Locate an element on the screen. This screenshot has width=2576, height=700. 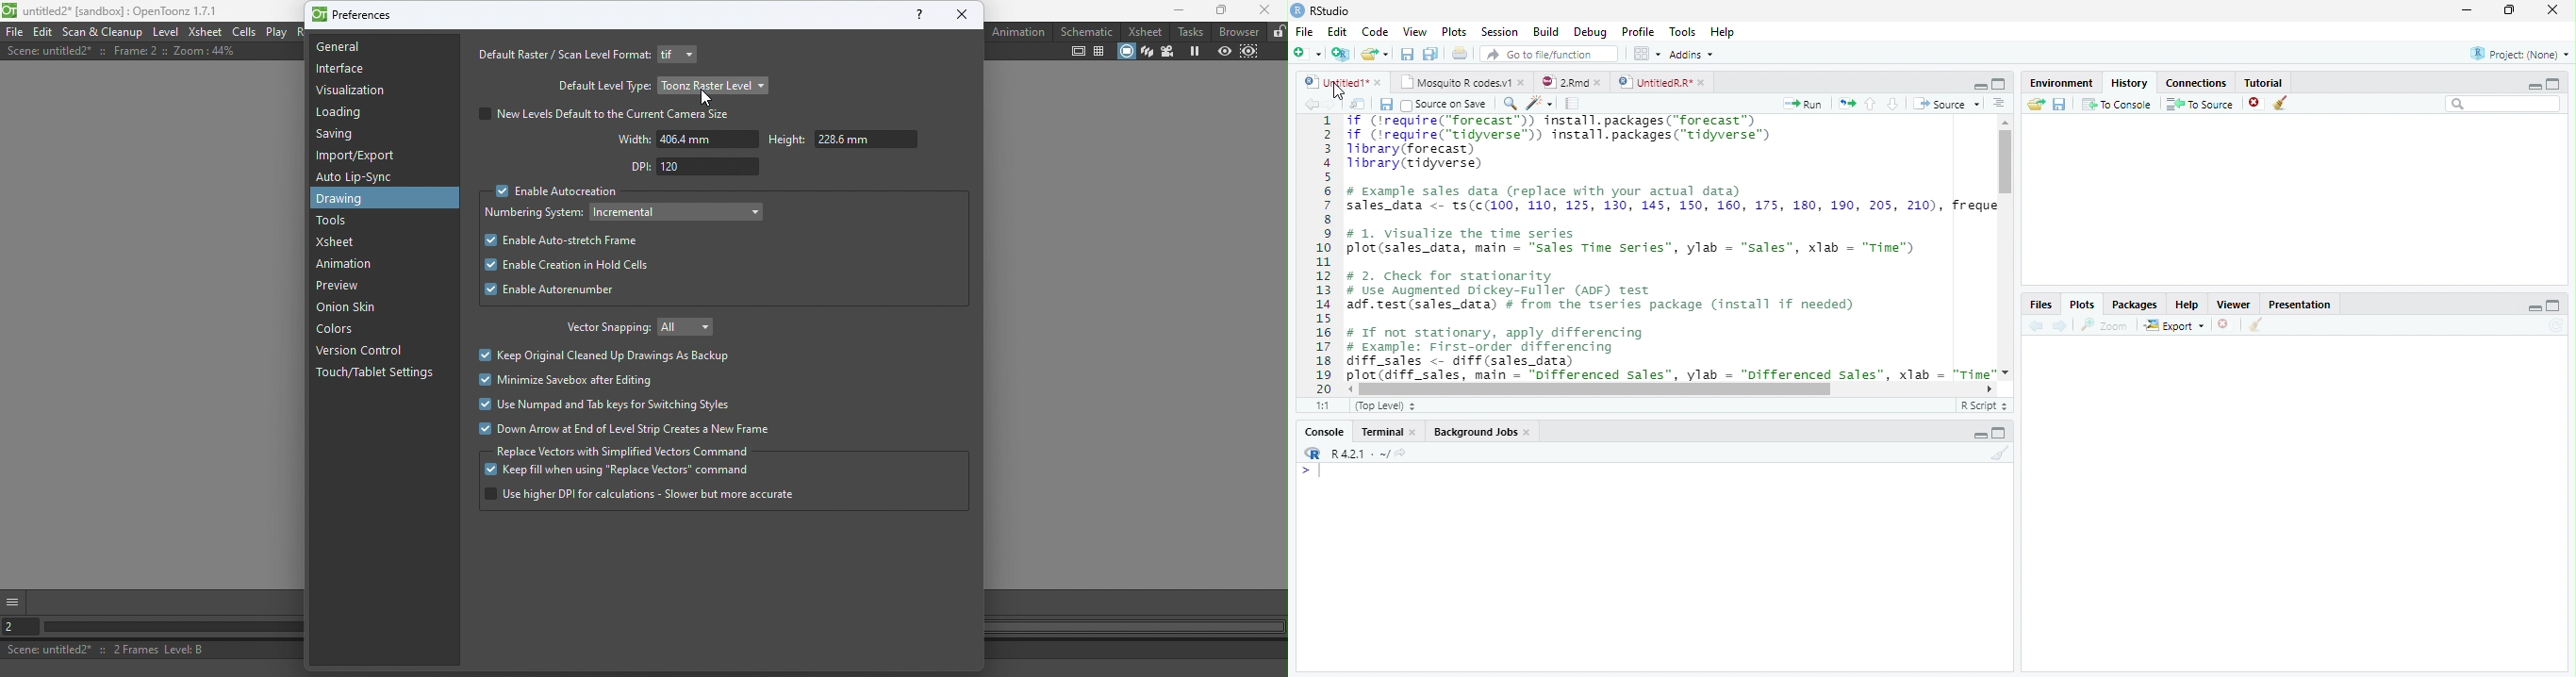
save is located at coordinates (2059, 104).